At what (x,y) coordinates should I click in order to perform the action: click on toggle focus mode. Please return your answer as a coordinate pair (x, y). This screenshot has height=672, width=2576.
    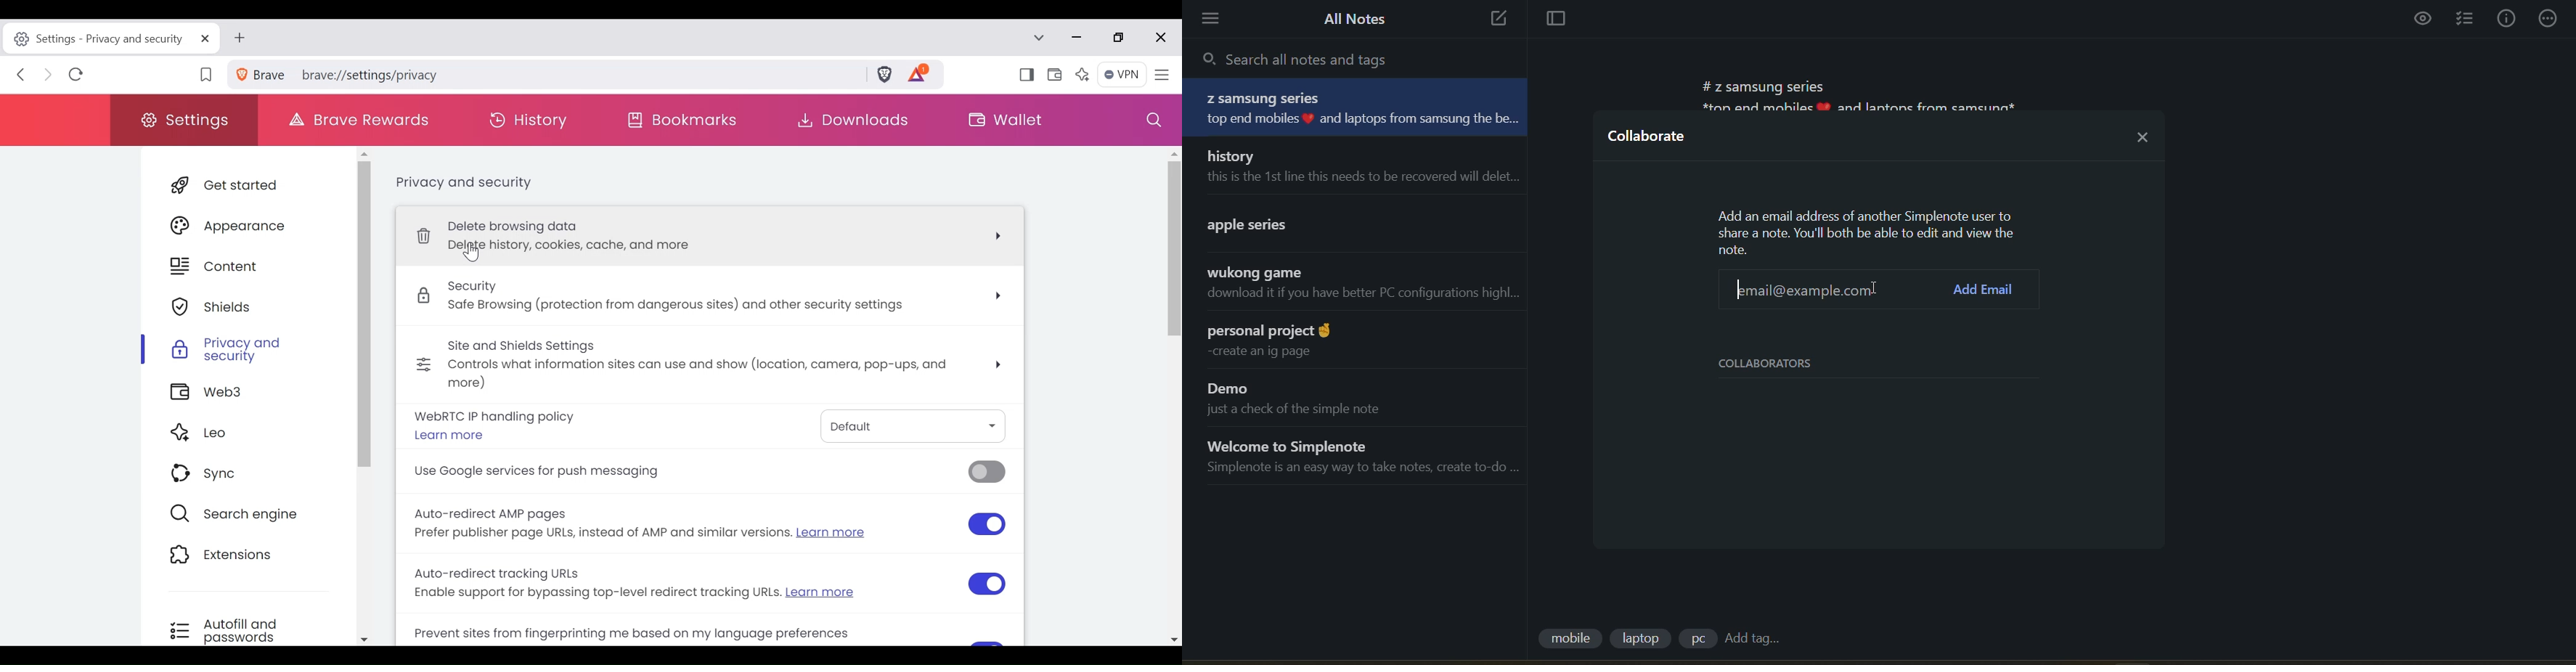
    Looking at the image, I should click on (1550, 20).